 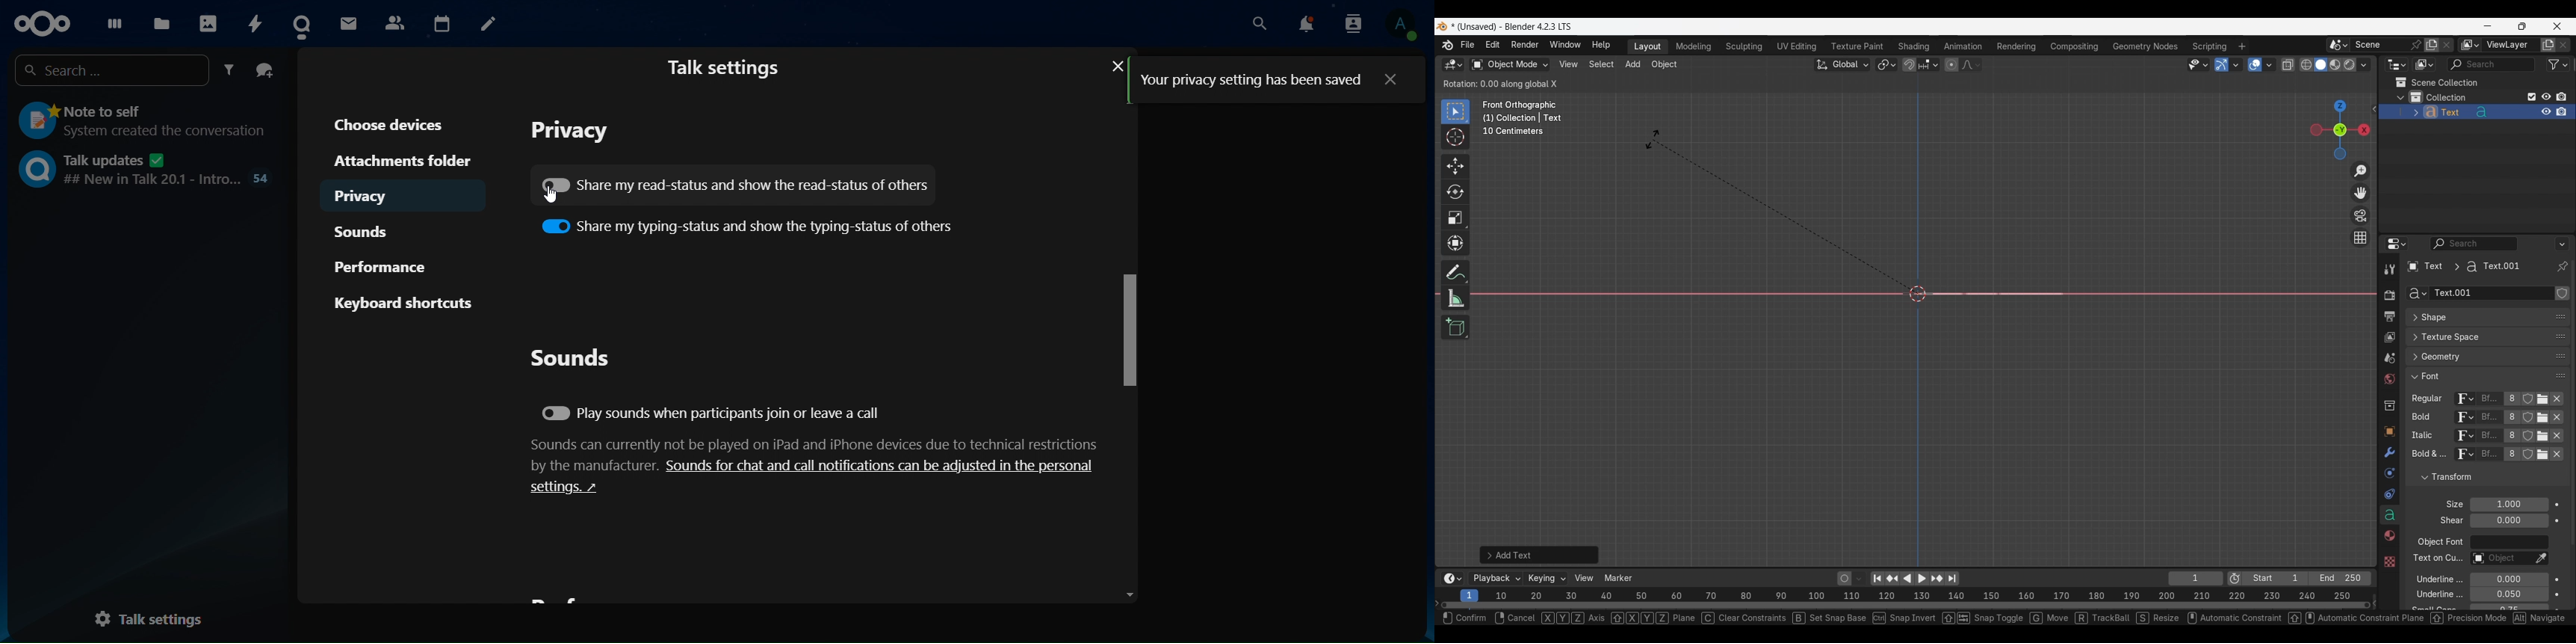 What do you see at coordinates (2441, 97) in the screenshot?
I see `Collection 1` at bounding box center [2441, 97].